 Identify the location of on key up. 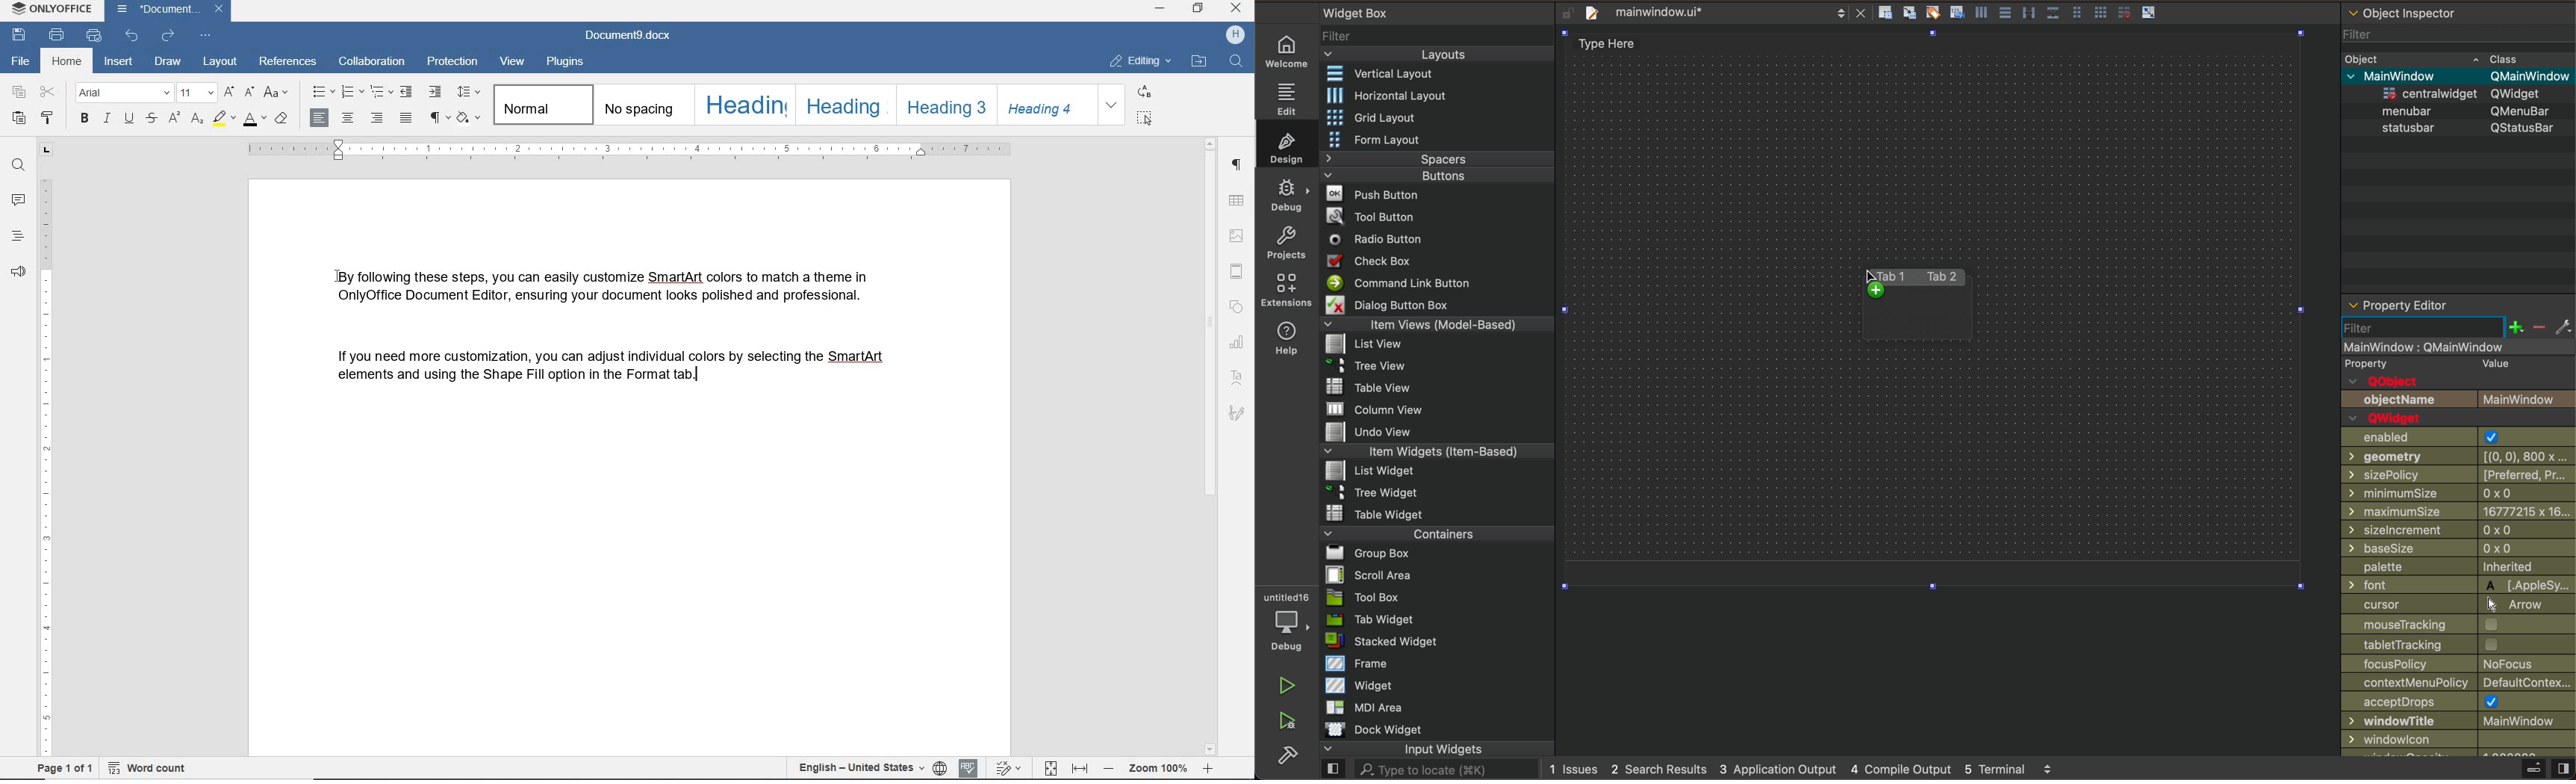
(1896, 306).